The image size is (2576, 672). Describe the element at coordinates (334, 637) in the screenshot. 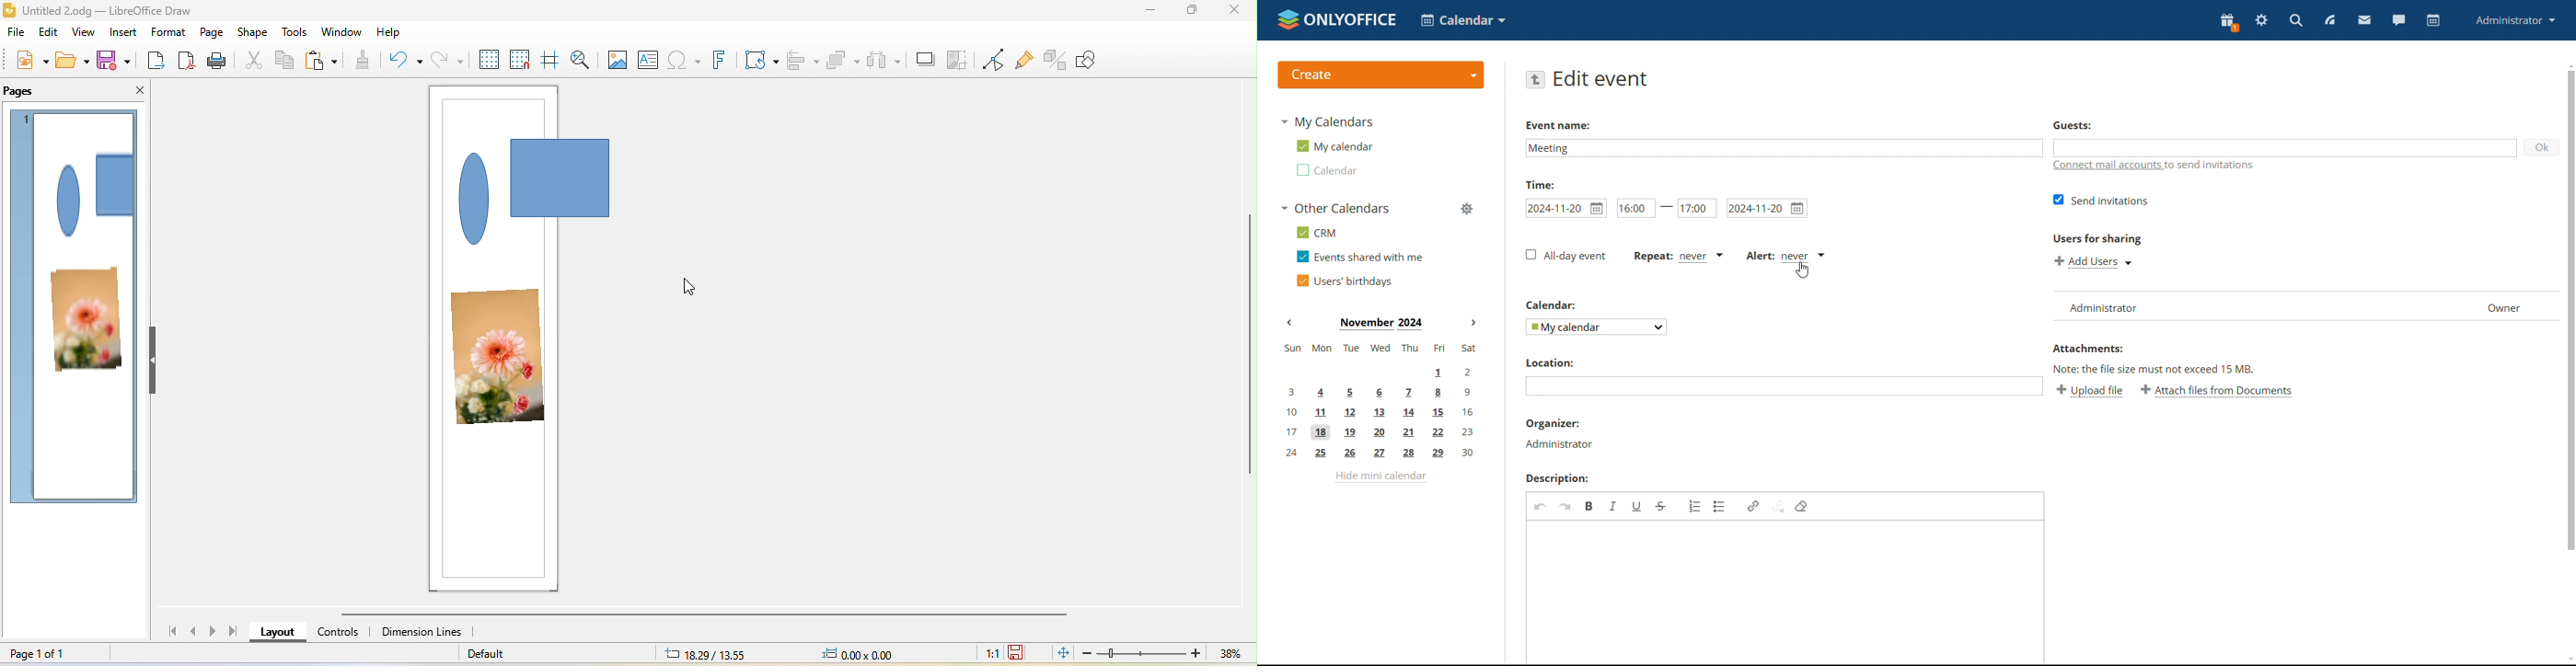

I see `controls` at that location.